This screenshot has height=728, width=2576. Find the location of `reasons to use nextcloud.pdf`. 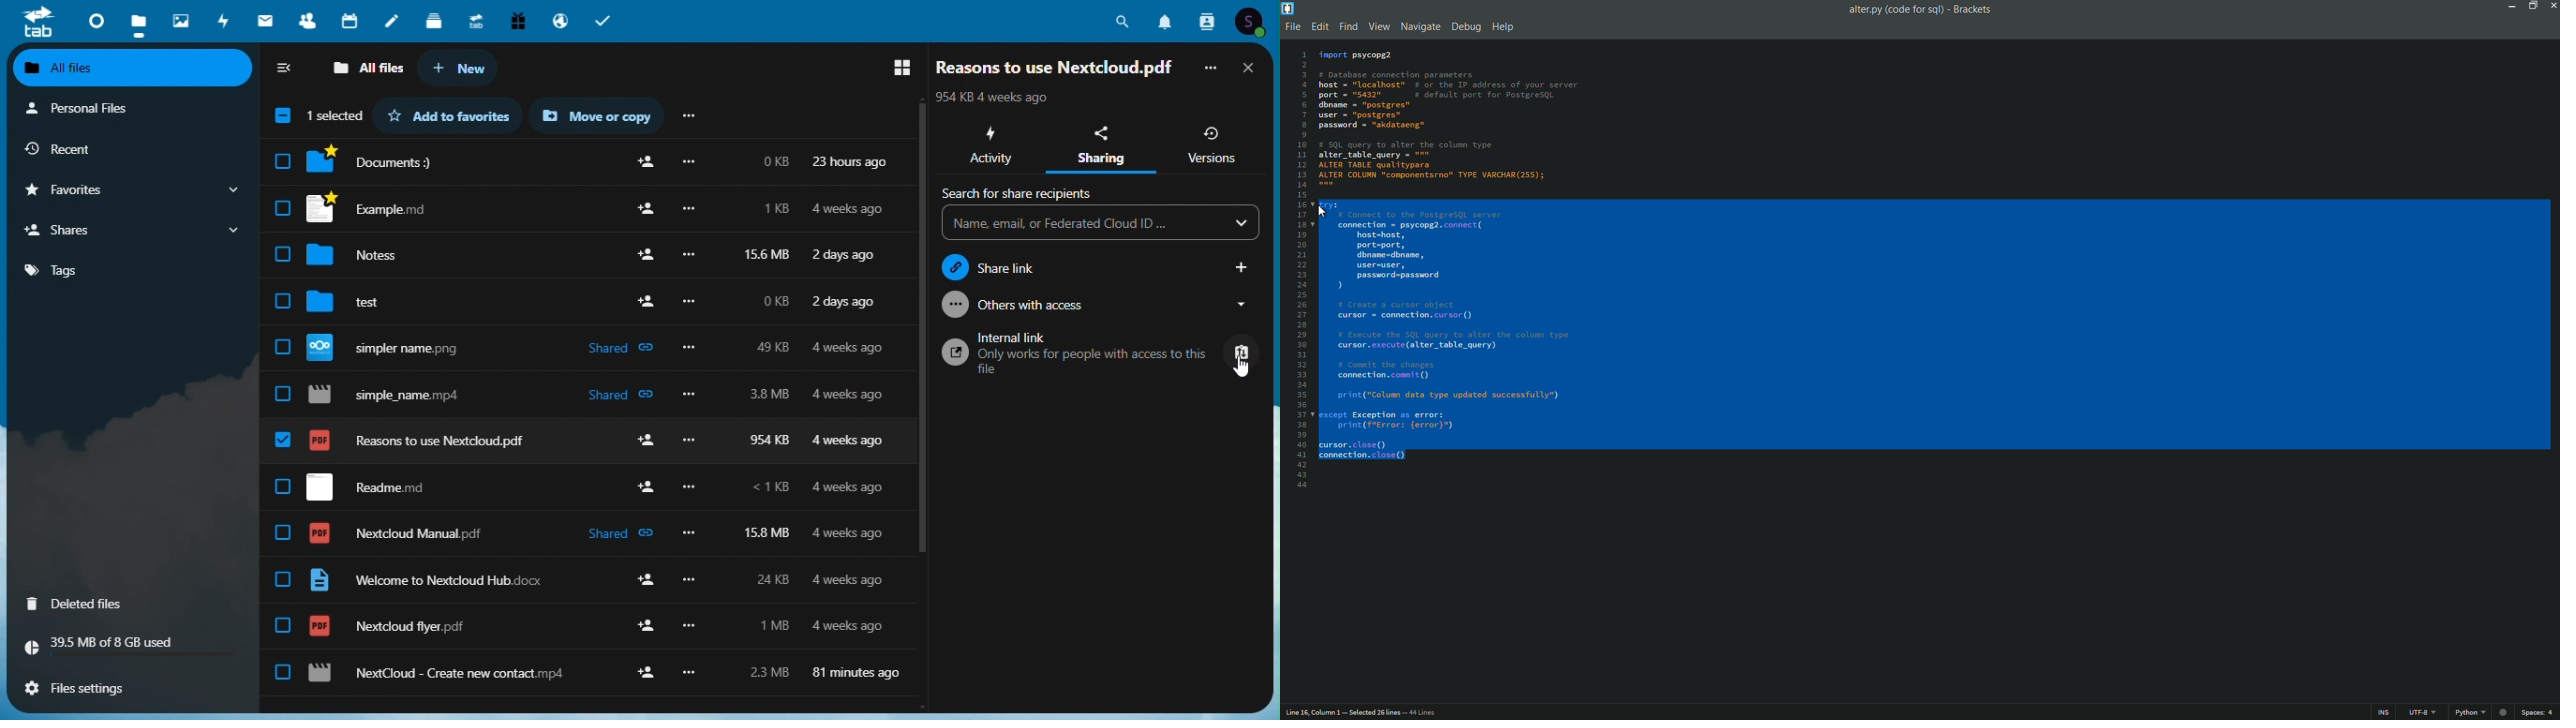

reasons to use nextcloud.pdf is located at coordinates (422, 440).